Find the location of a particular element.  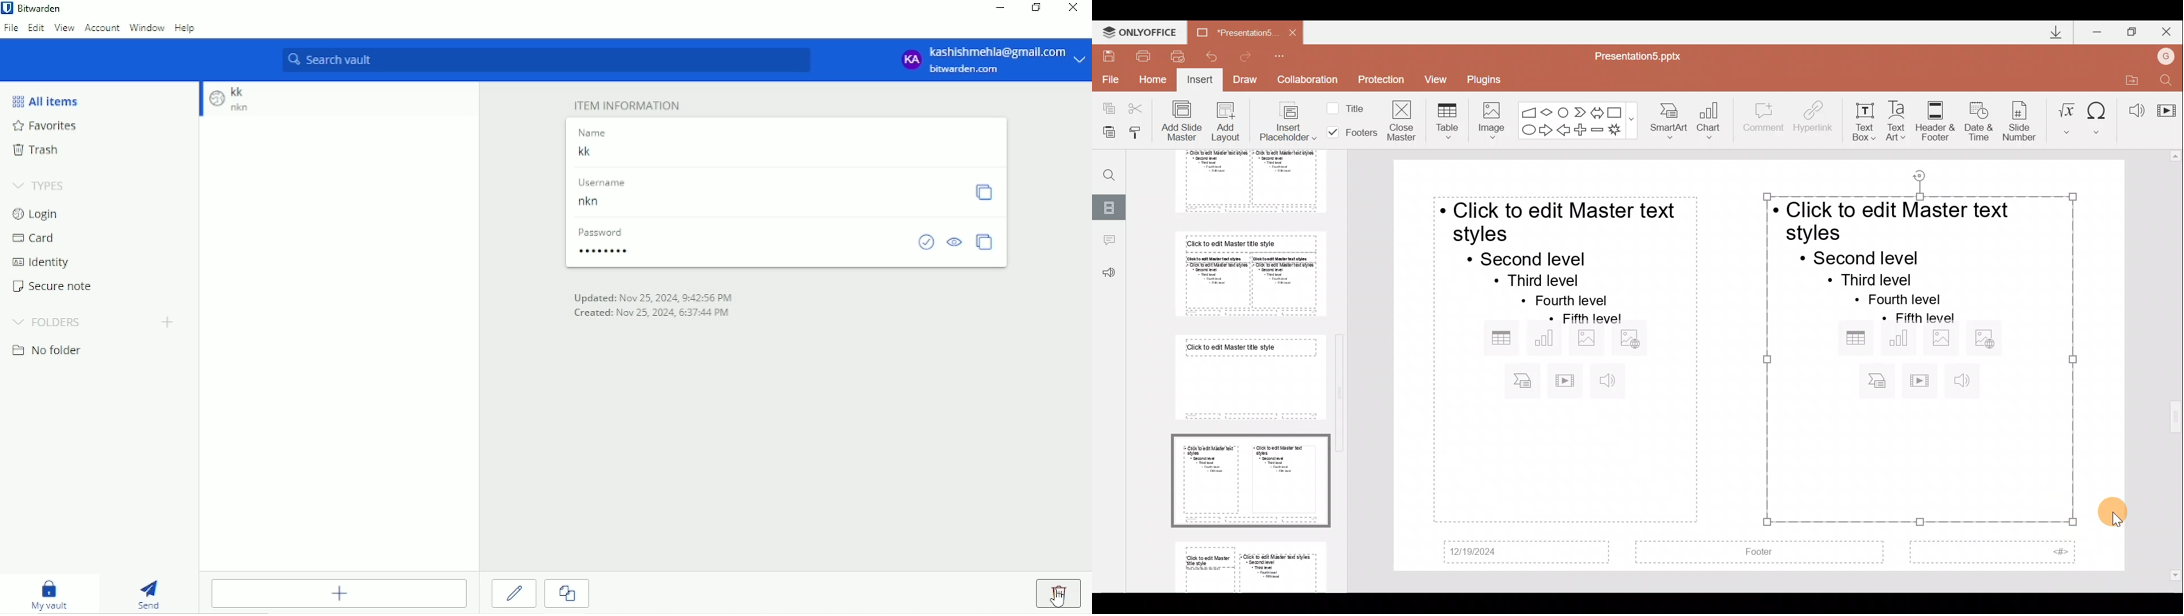

Right arrow is located at coordinates (1546, 131).